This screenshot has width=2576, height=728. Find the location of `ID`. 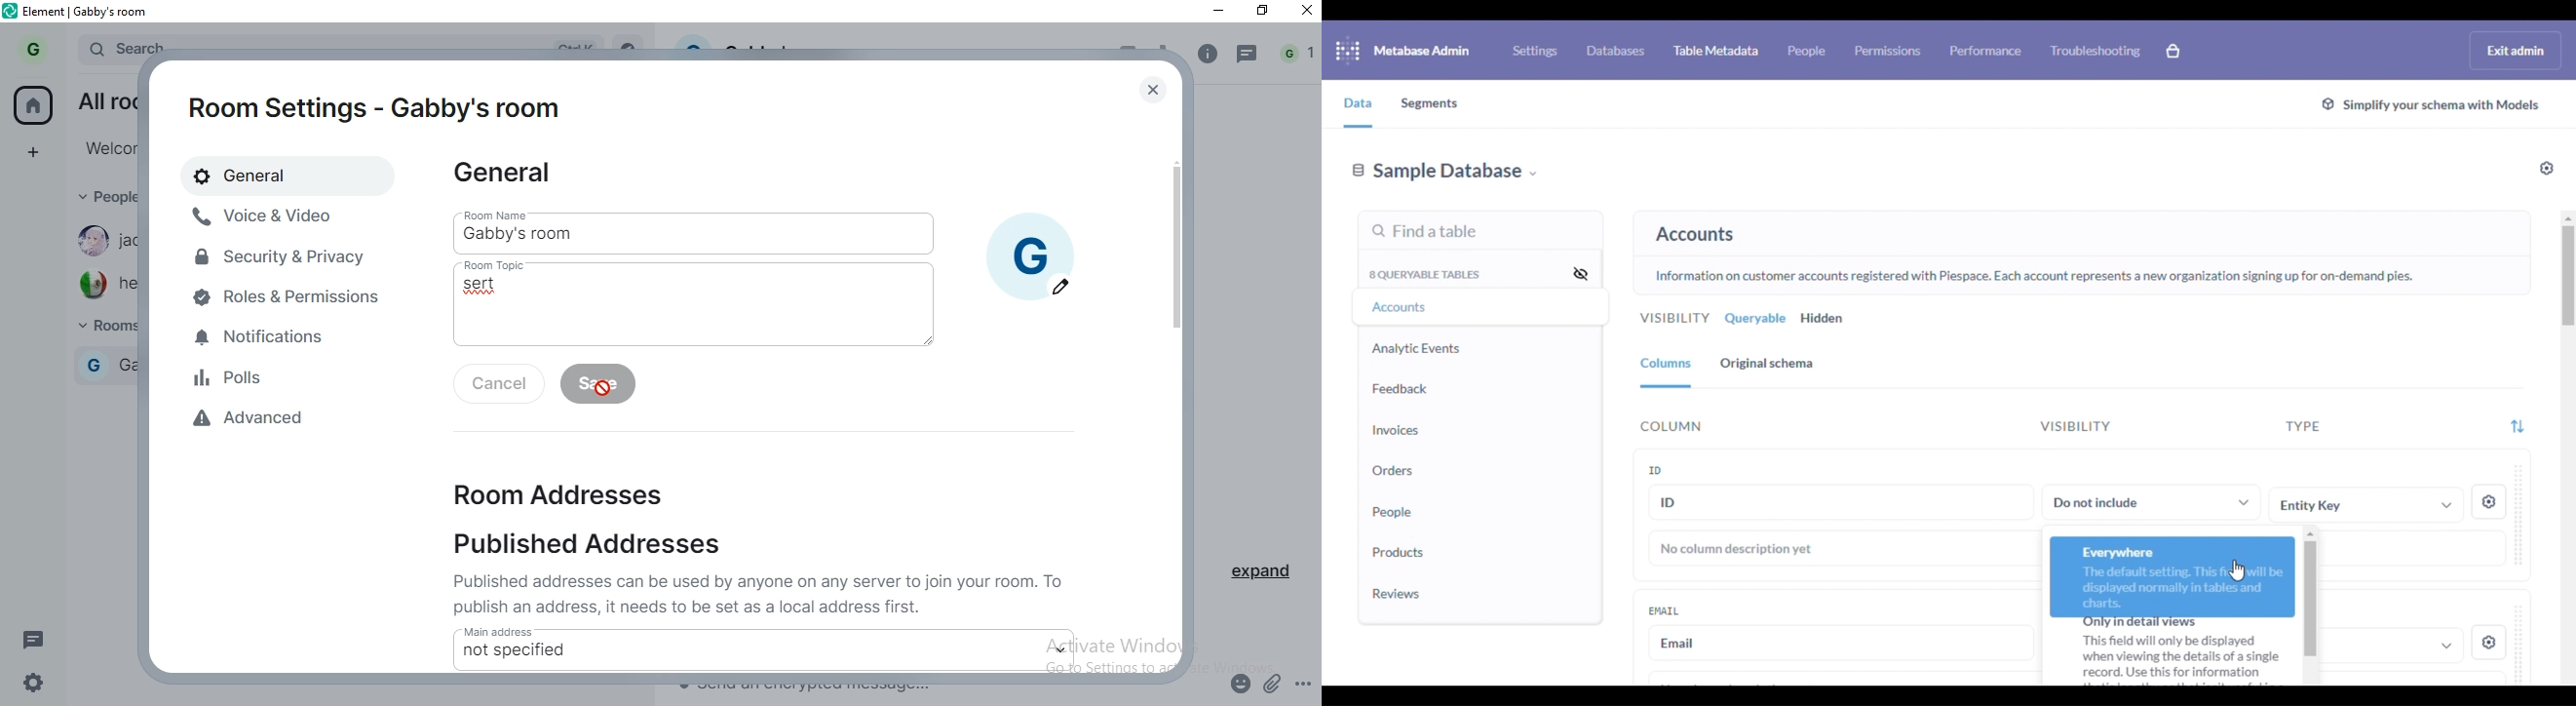

ID is located at coordinates (1840, 501).